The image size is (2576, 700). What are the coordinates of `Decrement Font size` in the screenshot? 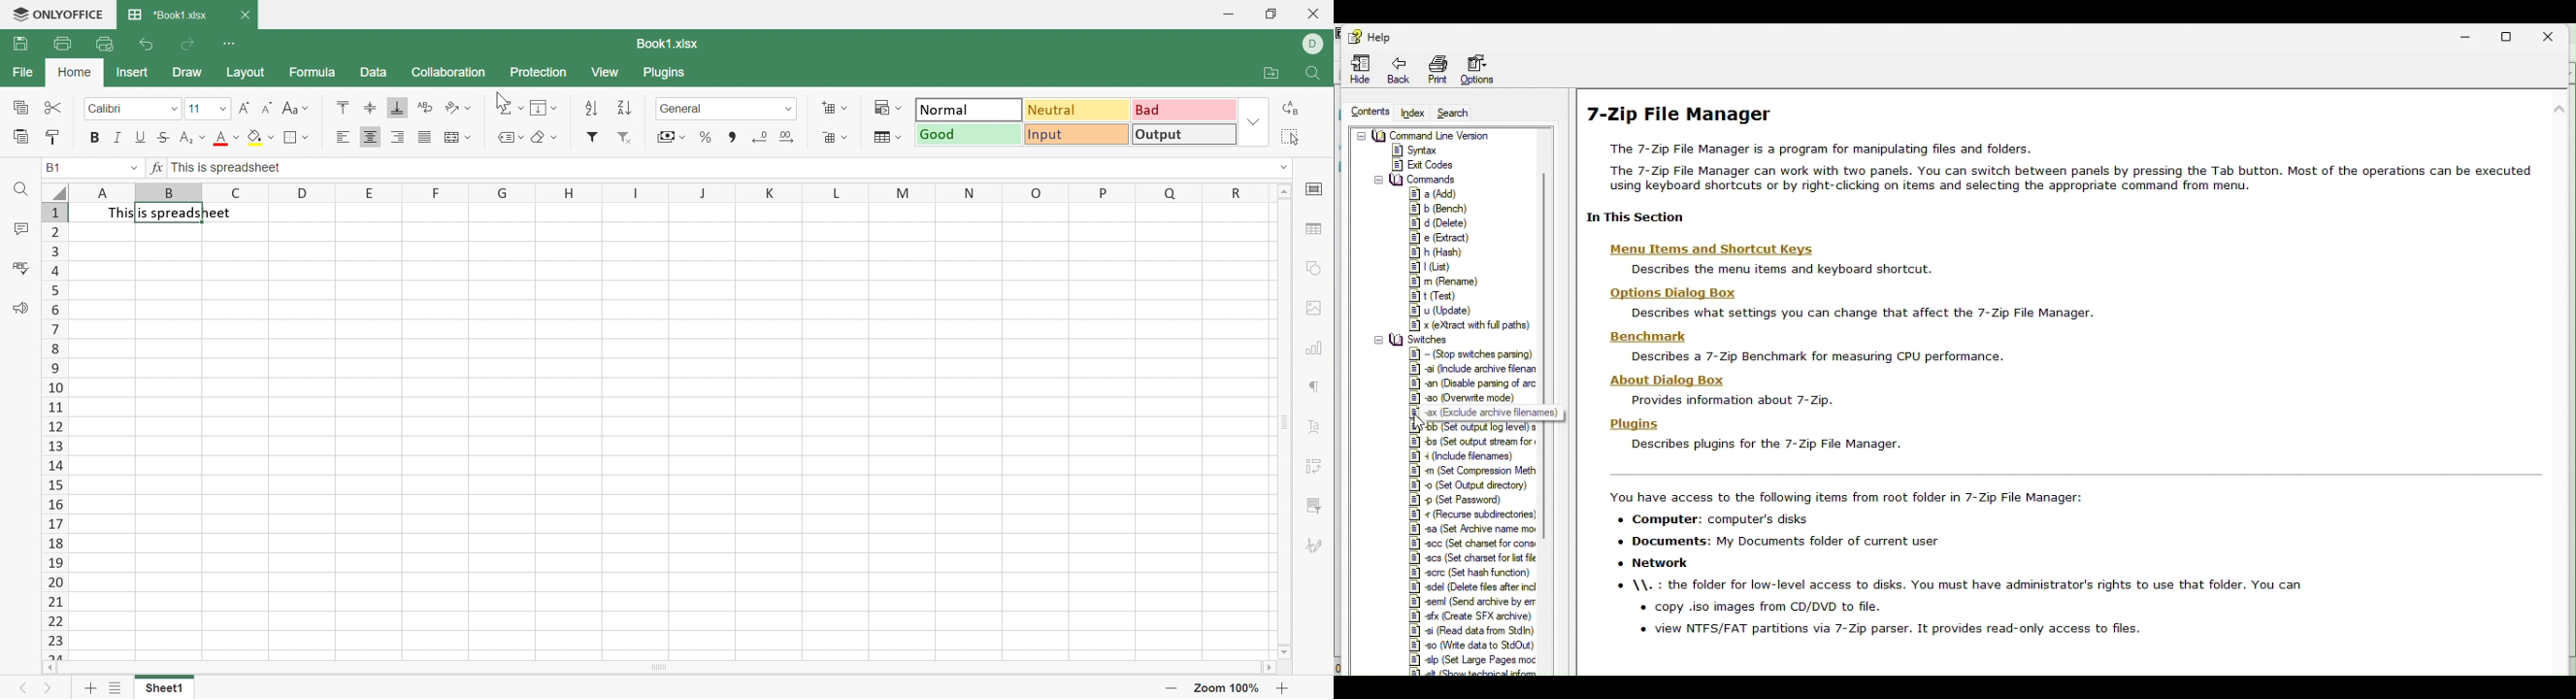 It's located at (266, 107).